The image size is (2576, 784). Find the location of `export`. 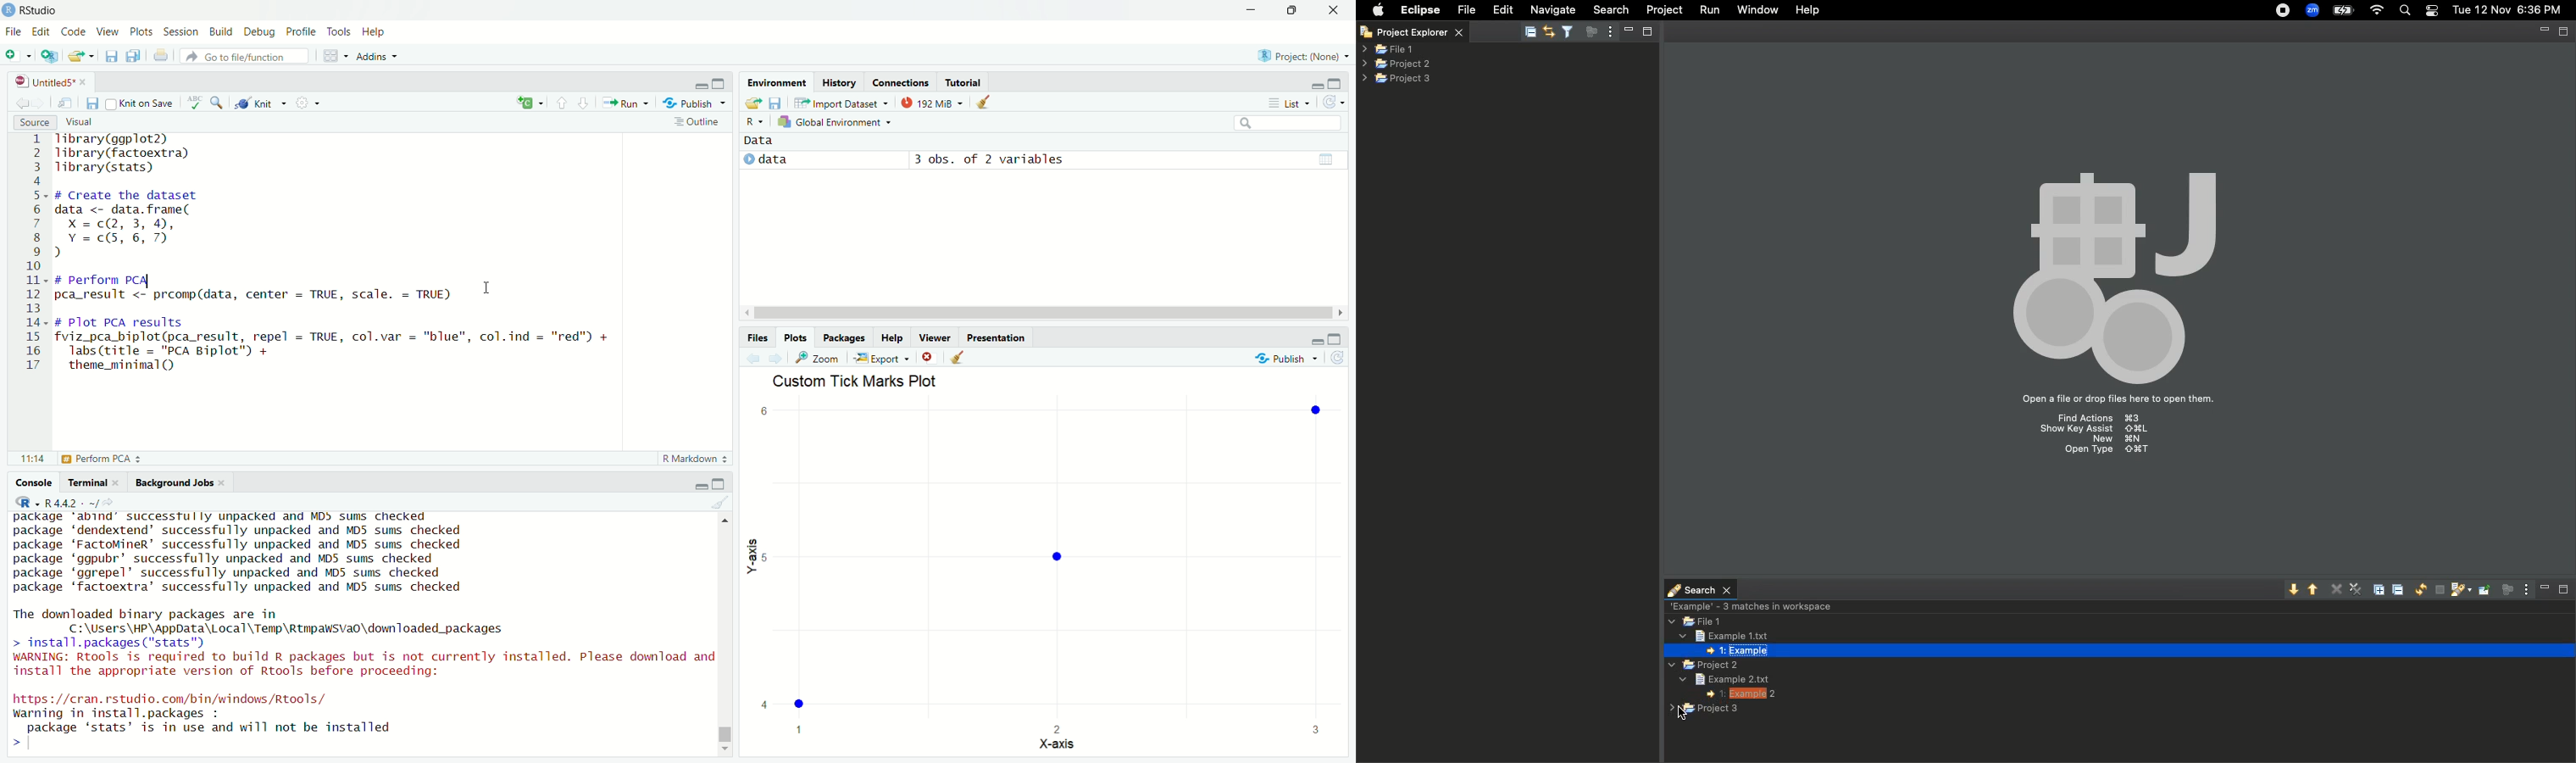

export is located at coordinates (881, 358).